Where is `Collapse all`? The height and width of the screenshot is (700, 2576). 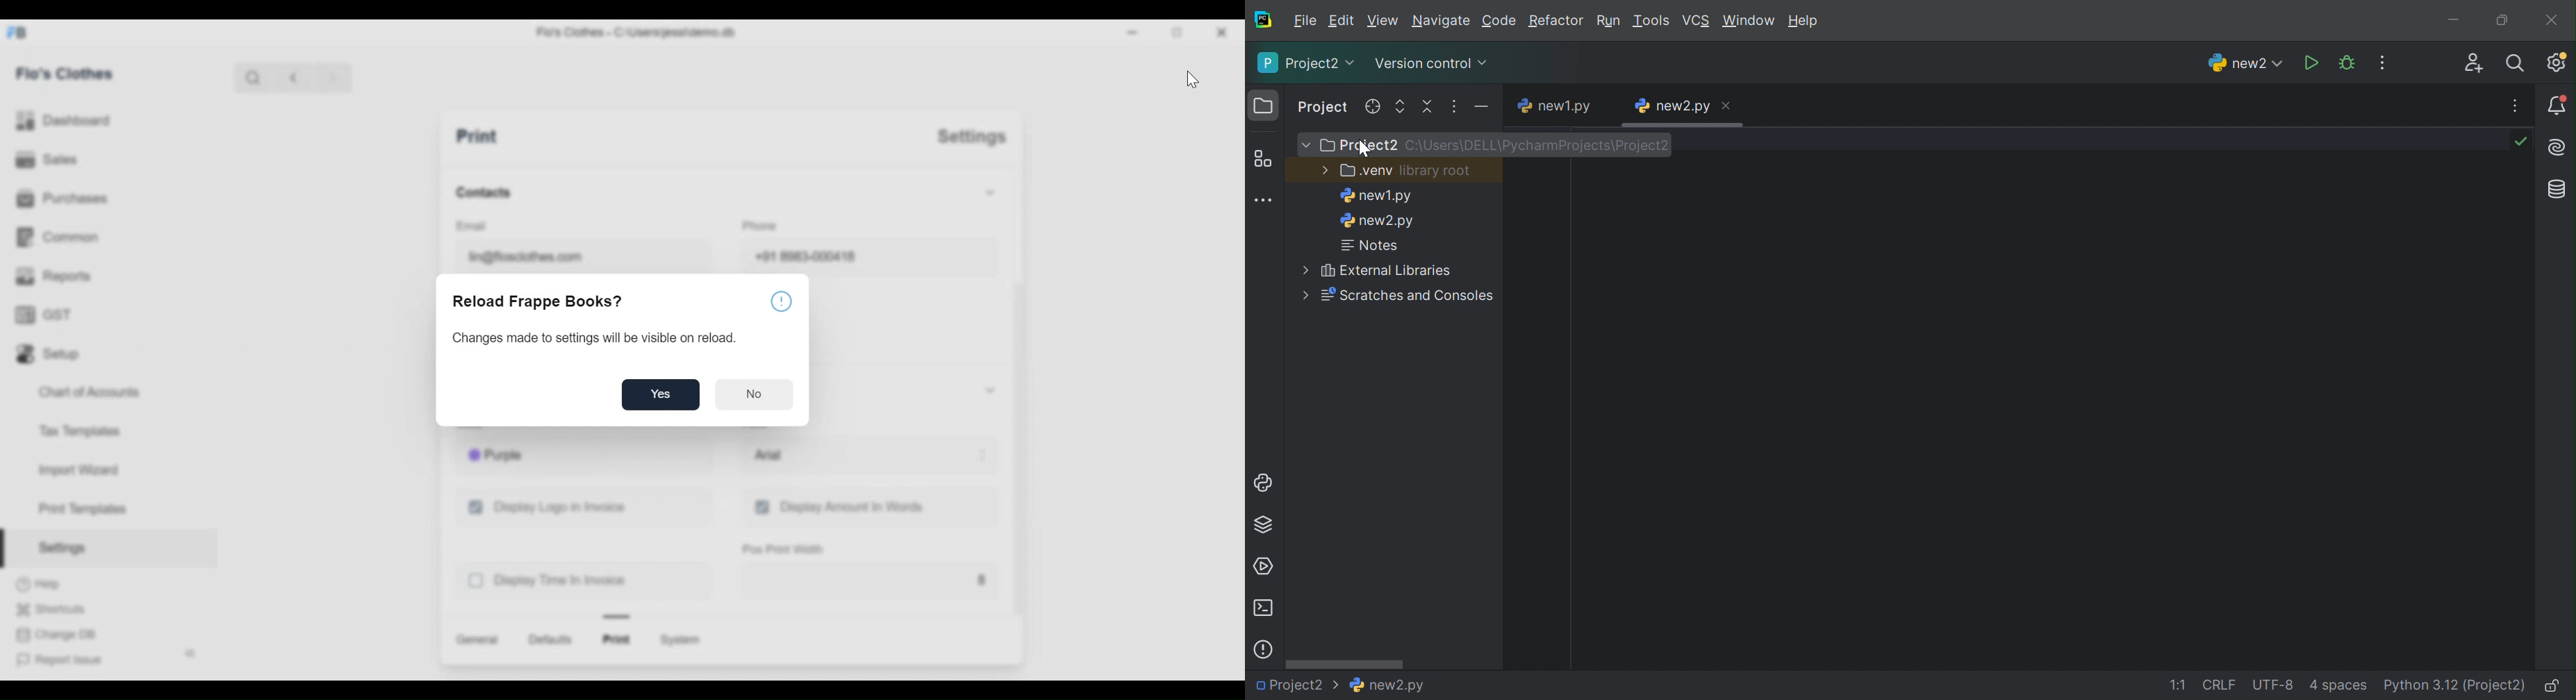 Collapse all is located at coordinates (1429, 106).